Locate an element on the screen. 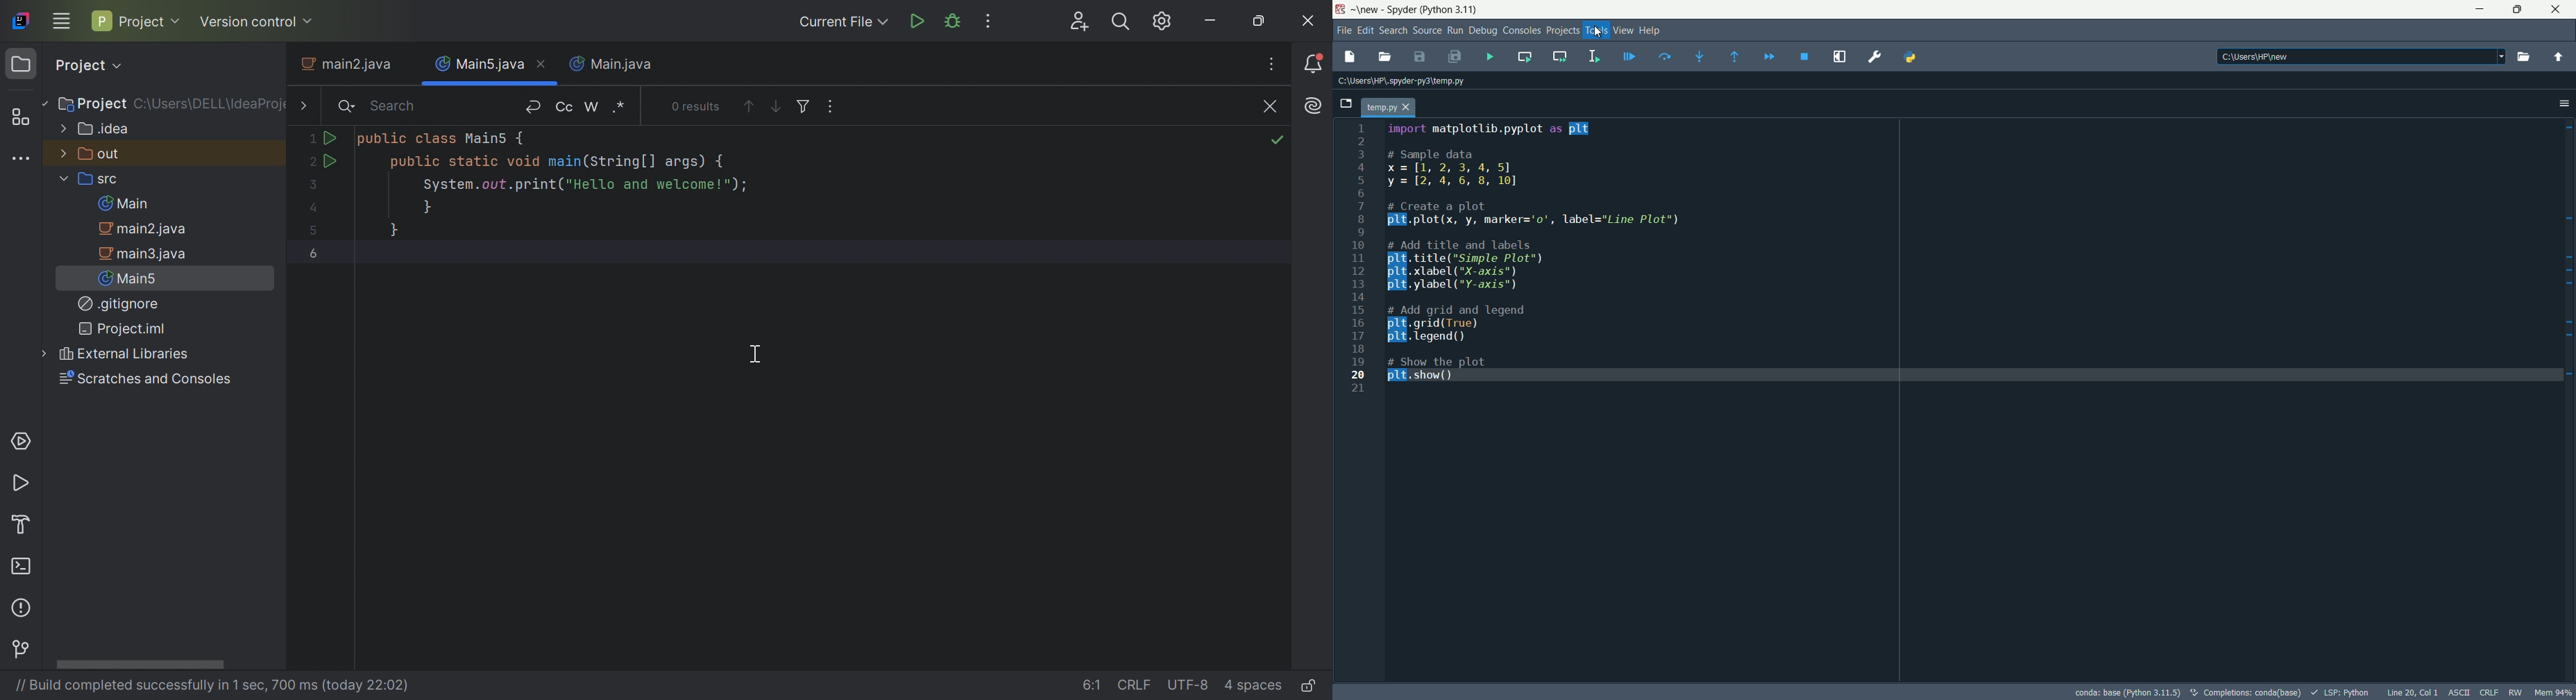  close app is located at coordinates (2559, 10).